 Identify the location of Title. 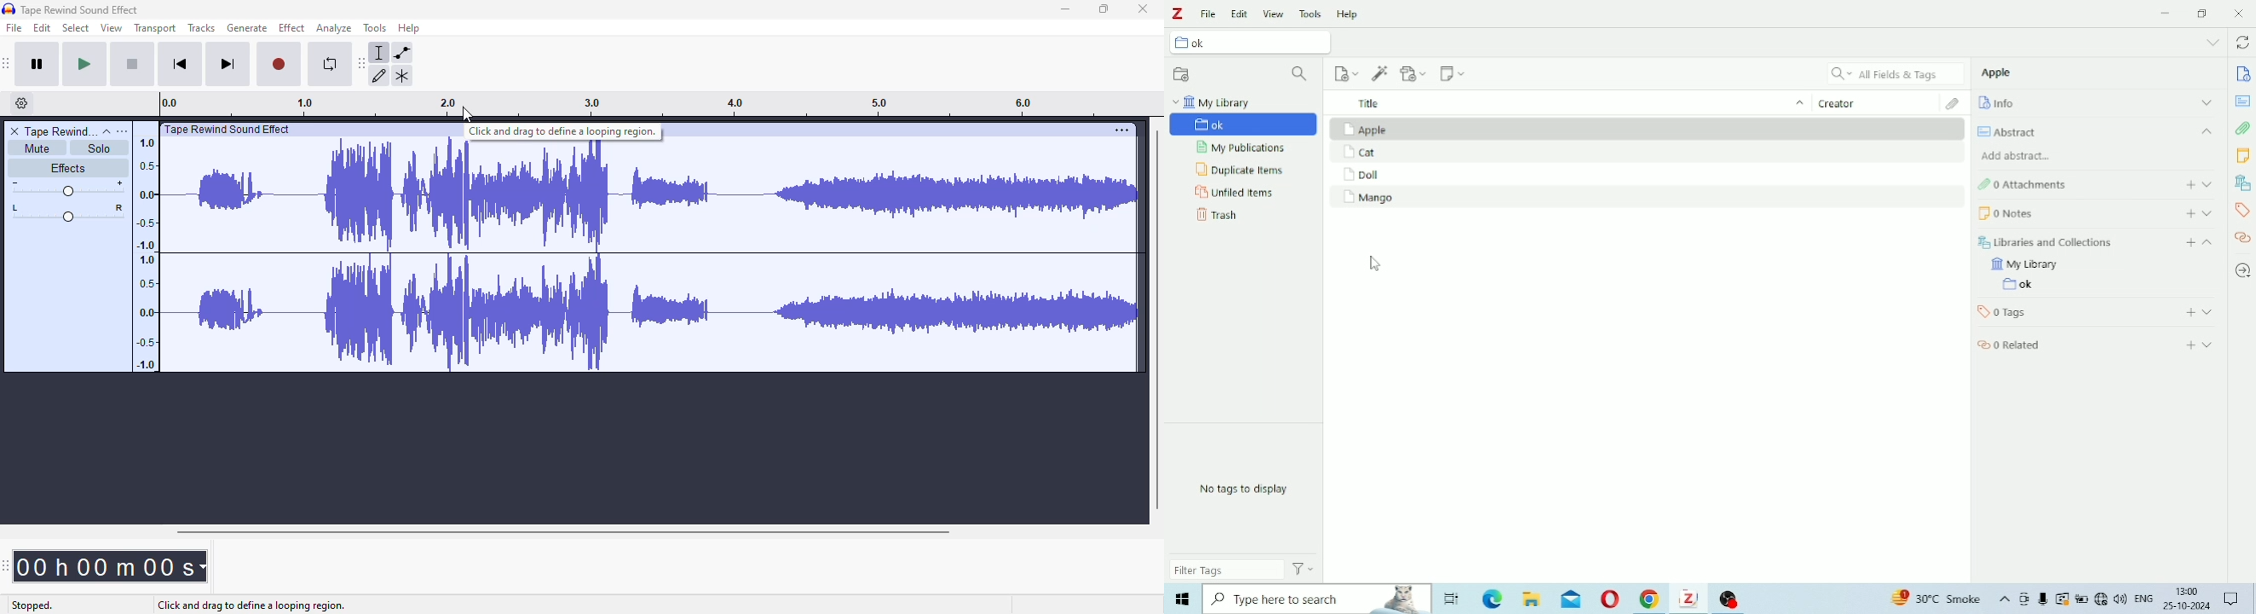
(1569, 101).